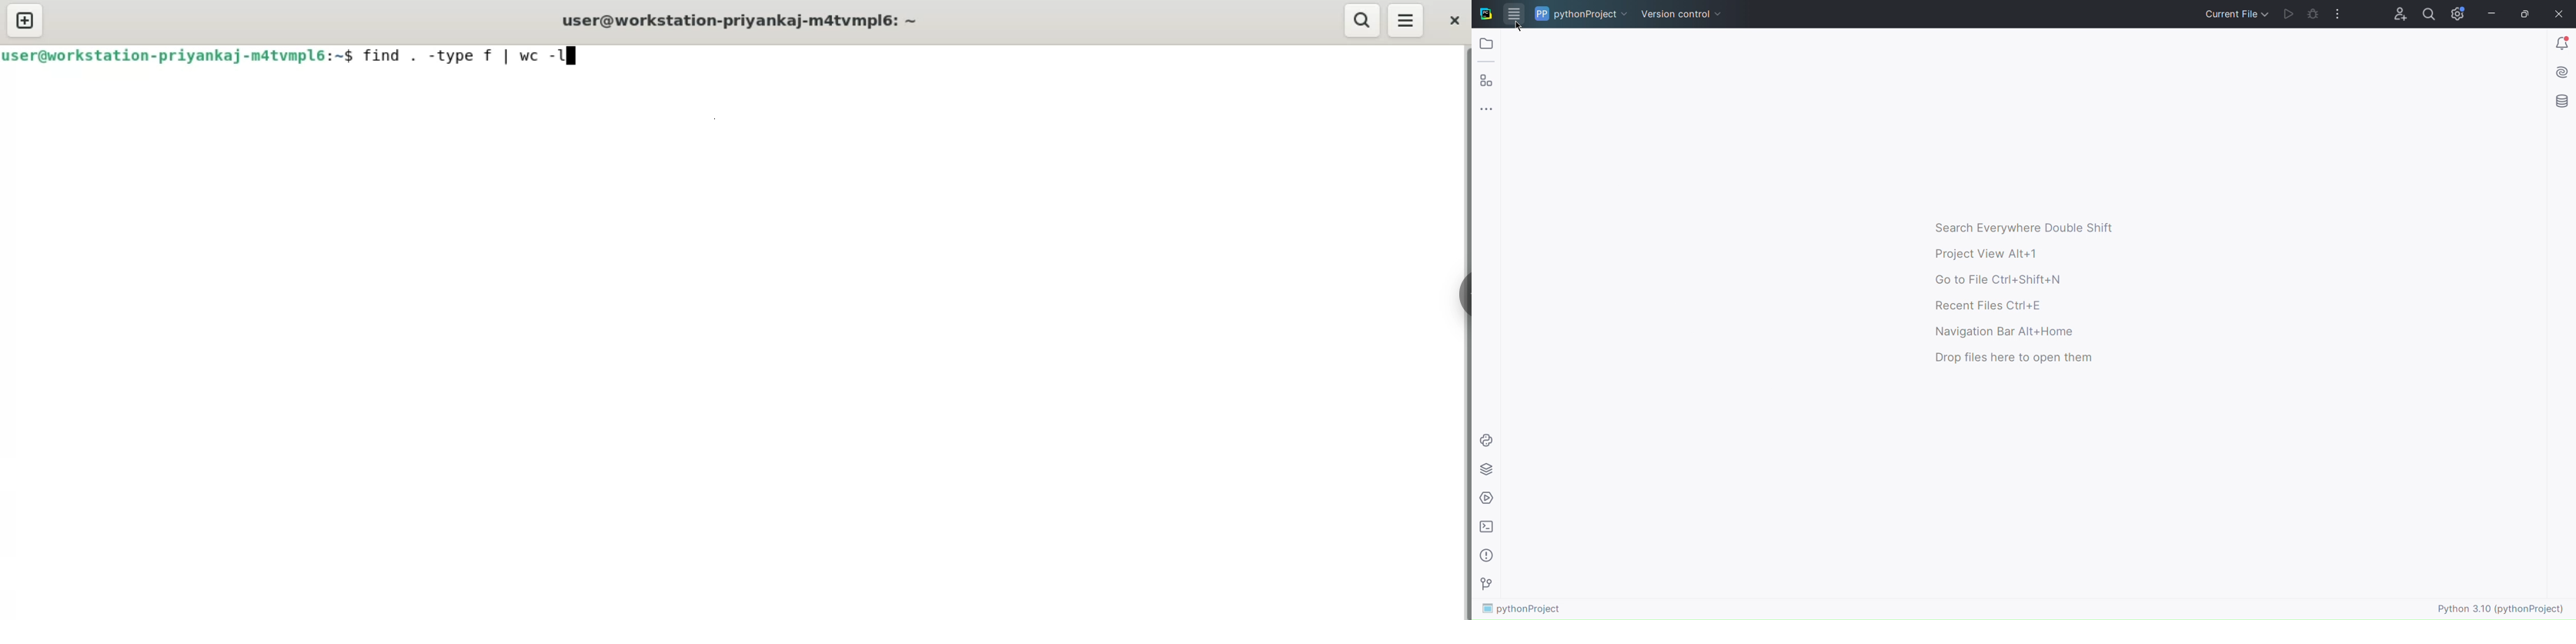 This screenshot has width=2576, height=644. Describe the element at coordinates (2020, 229) in the screenshot. I see `Search Everywhere Double Shift` at that location.